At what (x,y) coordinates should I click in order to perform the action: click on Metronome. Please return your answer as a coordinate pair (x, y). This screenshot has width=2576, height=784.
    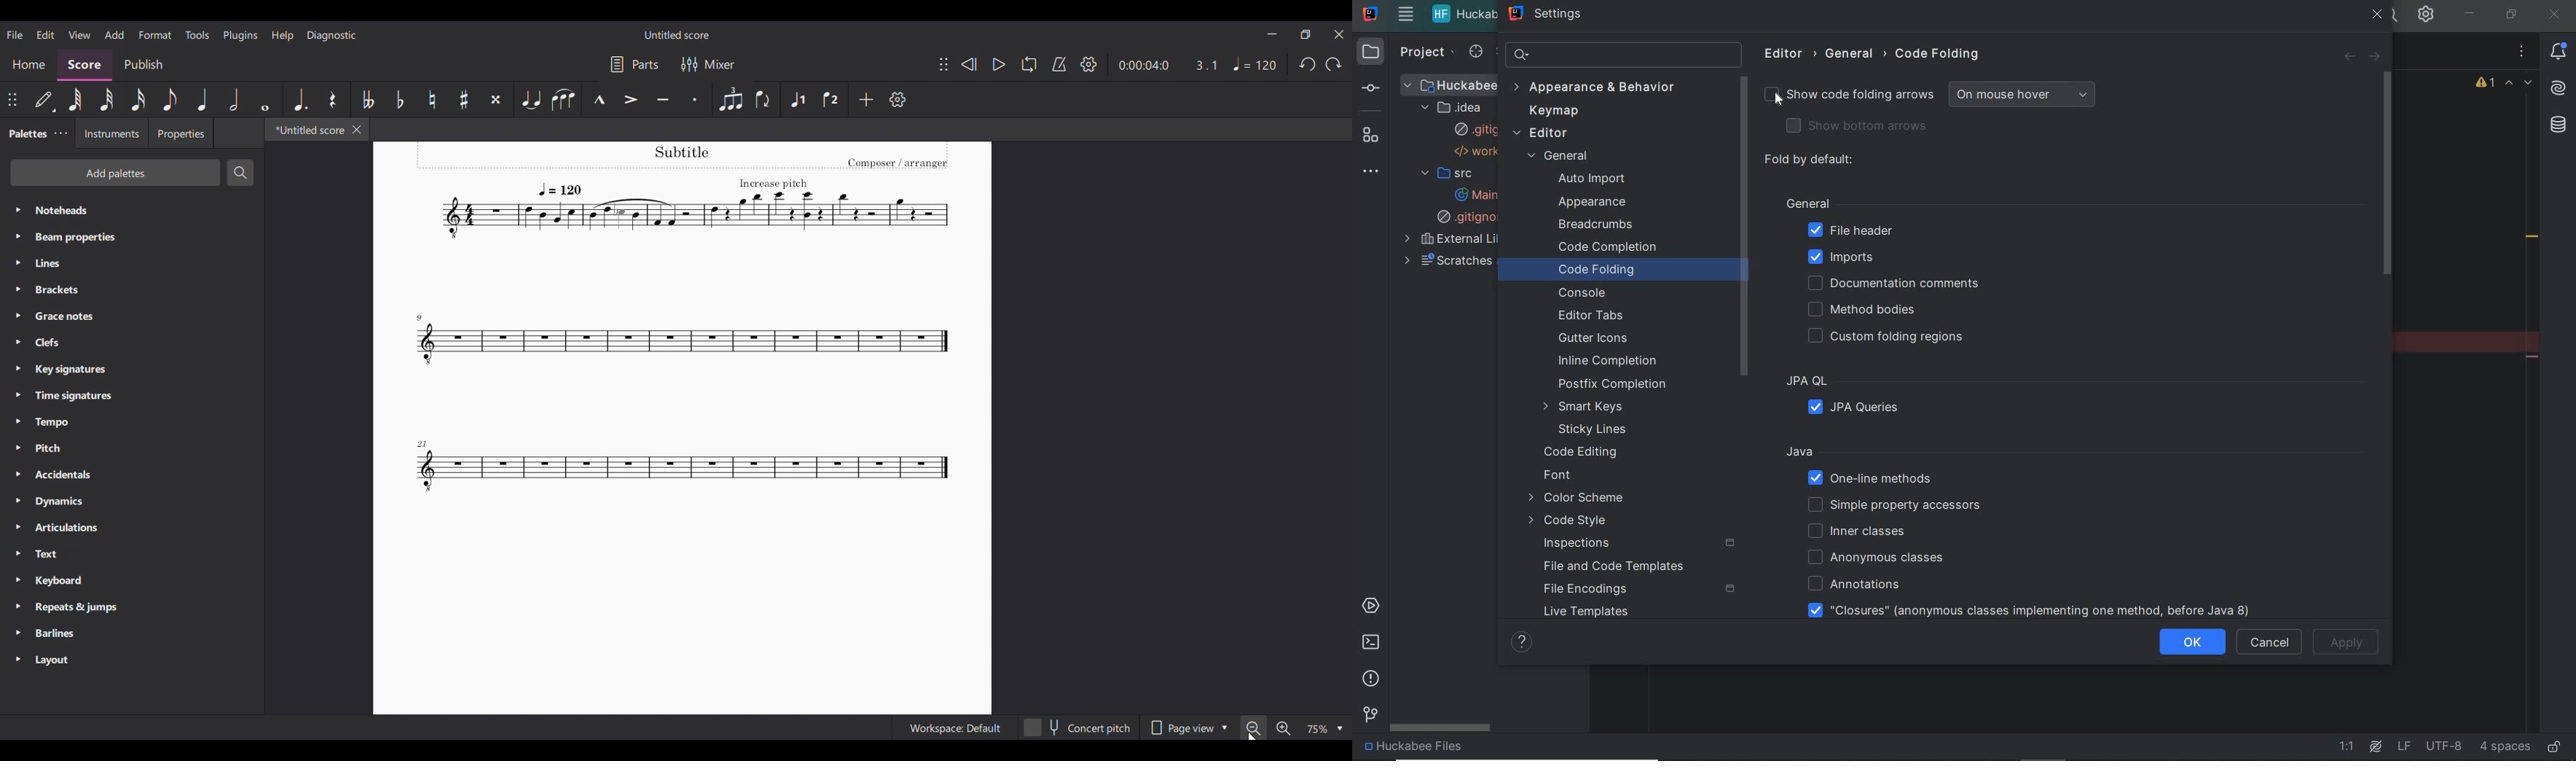
    Looking at the image, I should click on (1059, 64).